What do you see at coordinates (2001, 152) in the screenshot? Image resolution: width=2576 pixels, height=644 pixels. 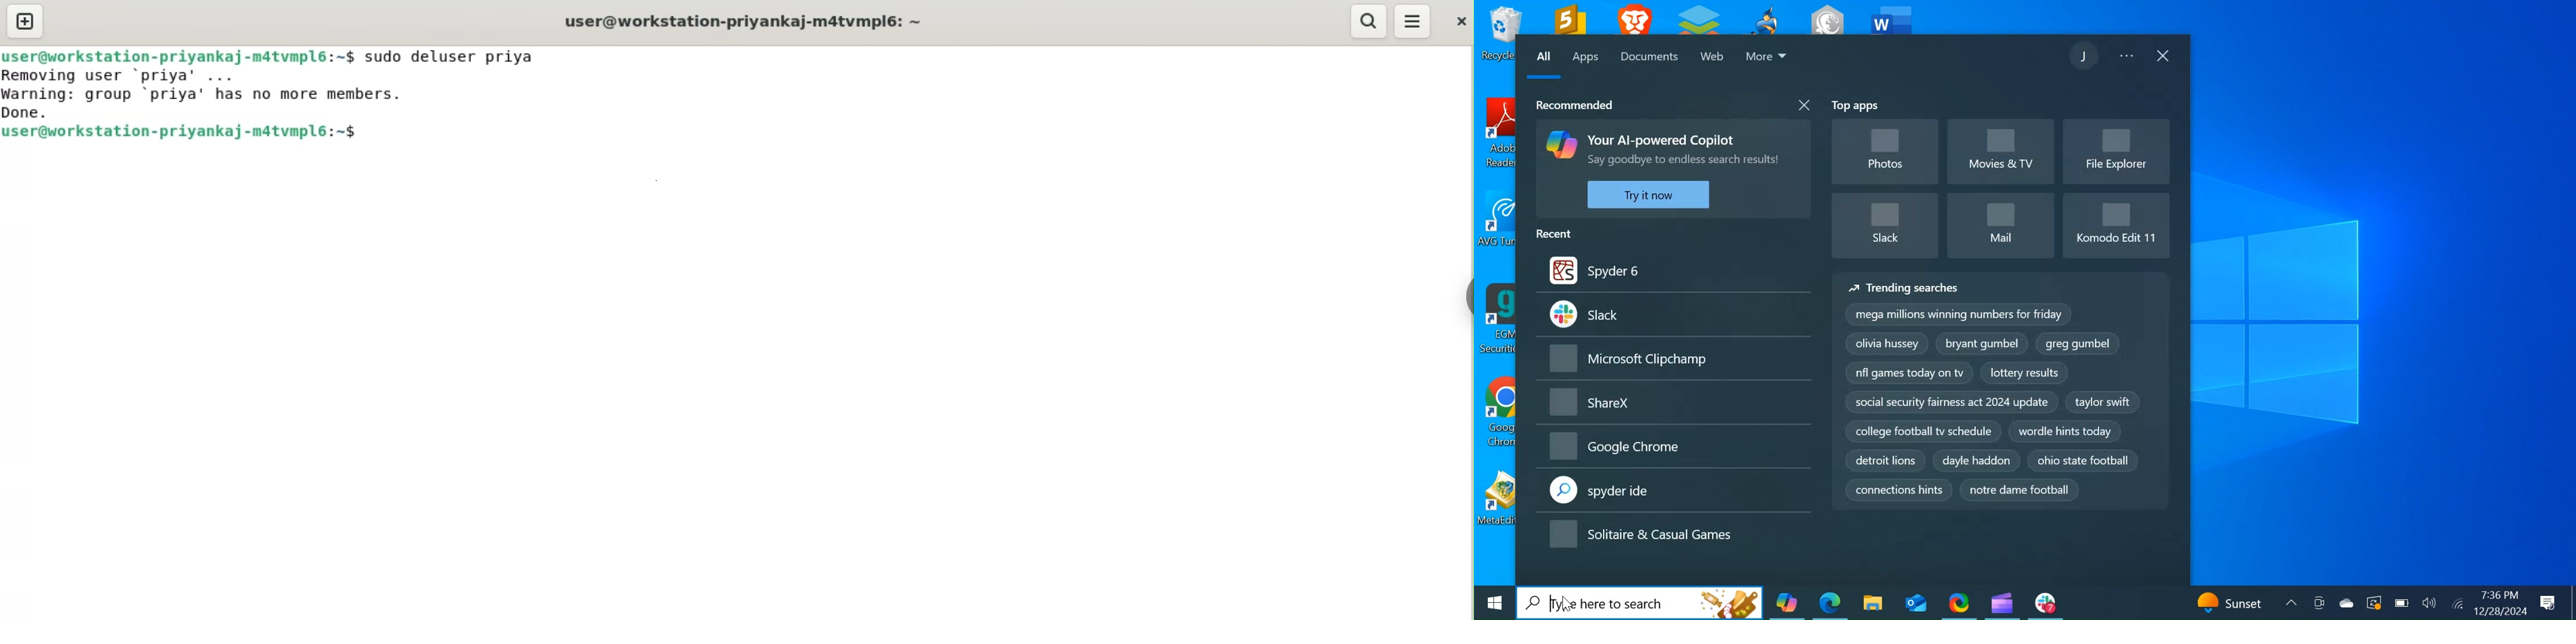 I see `Movies & TV` at bounding box center [2001, 152].